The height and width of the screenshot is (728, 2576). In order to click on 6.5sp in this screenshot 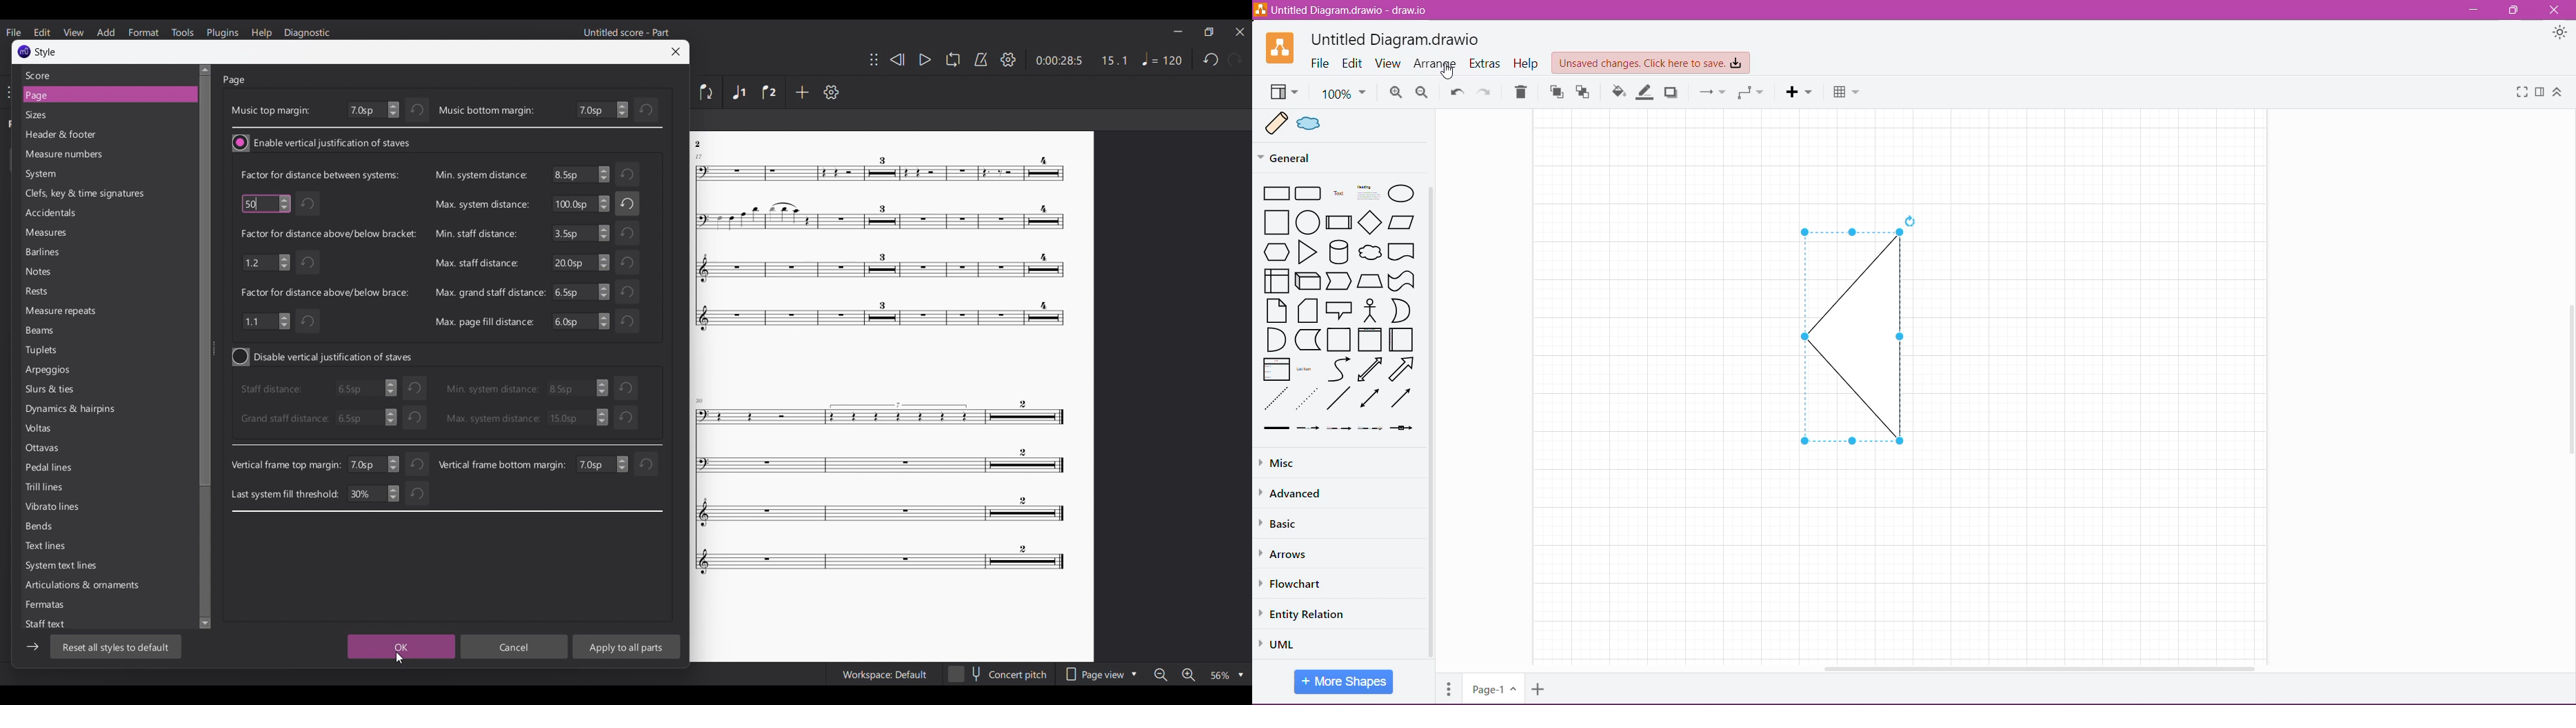, I will do `click(362, 390)`.